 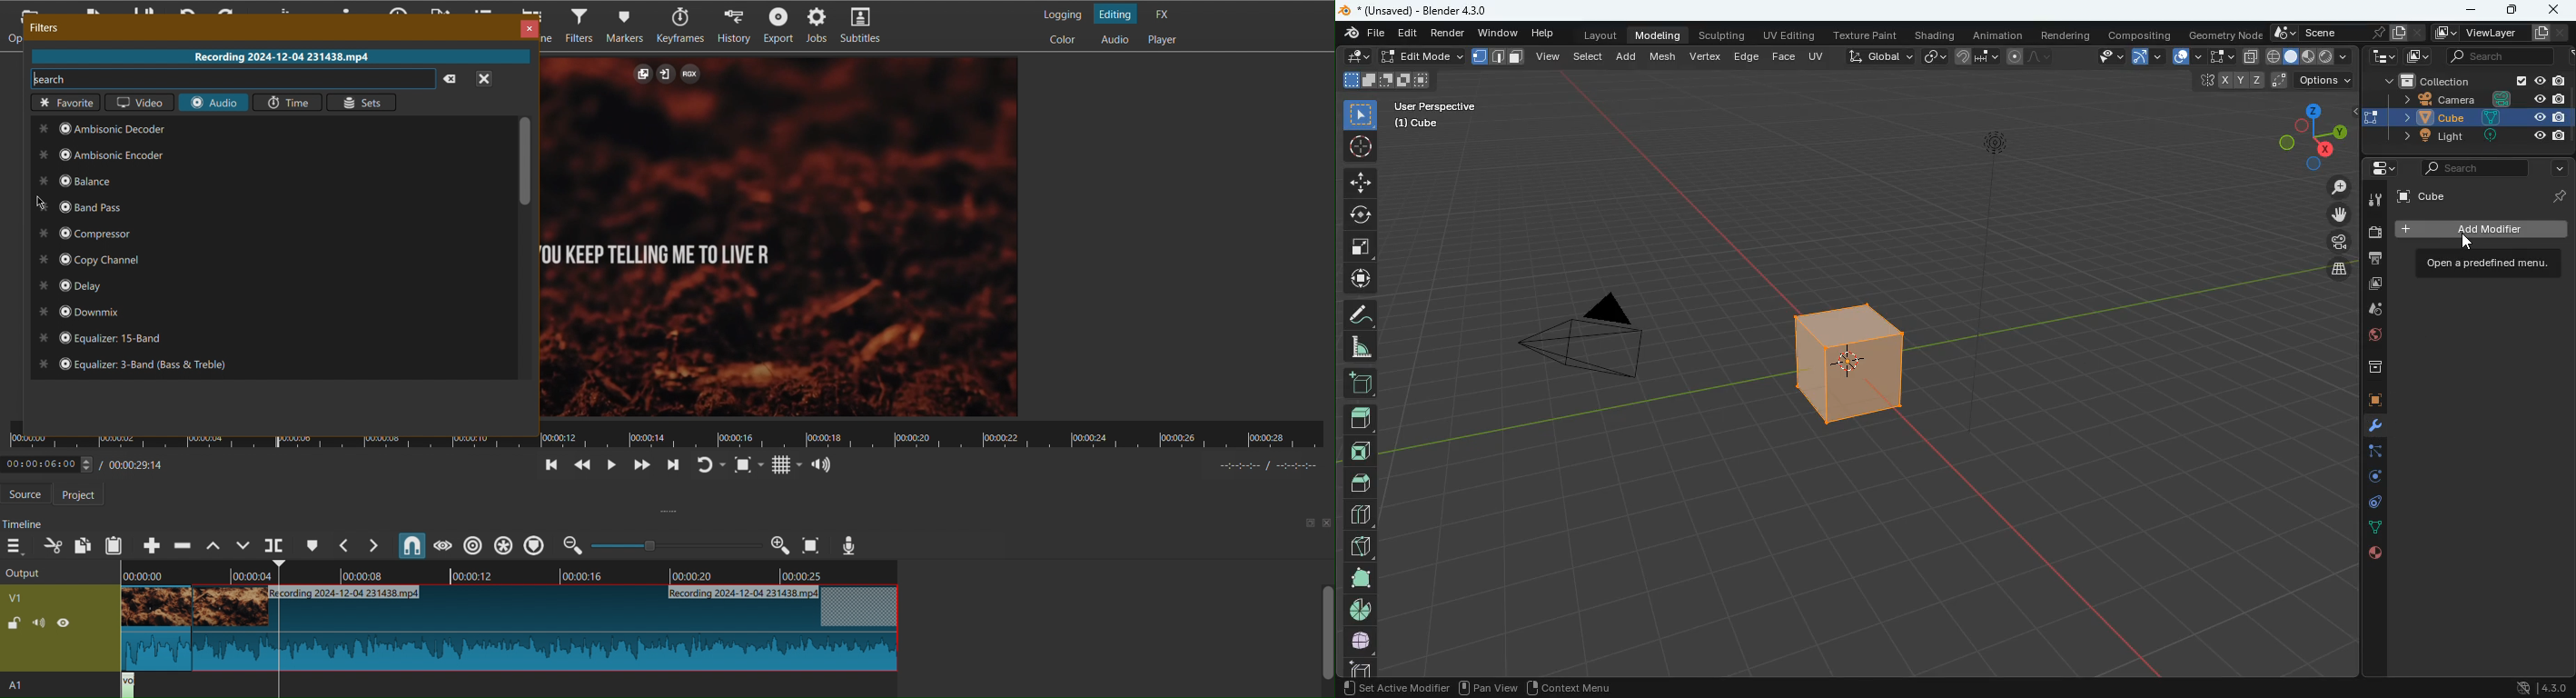 I want to click on add, so click(x=1630, y=55).